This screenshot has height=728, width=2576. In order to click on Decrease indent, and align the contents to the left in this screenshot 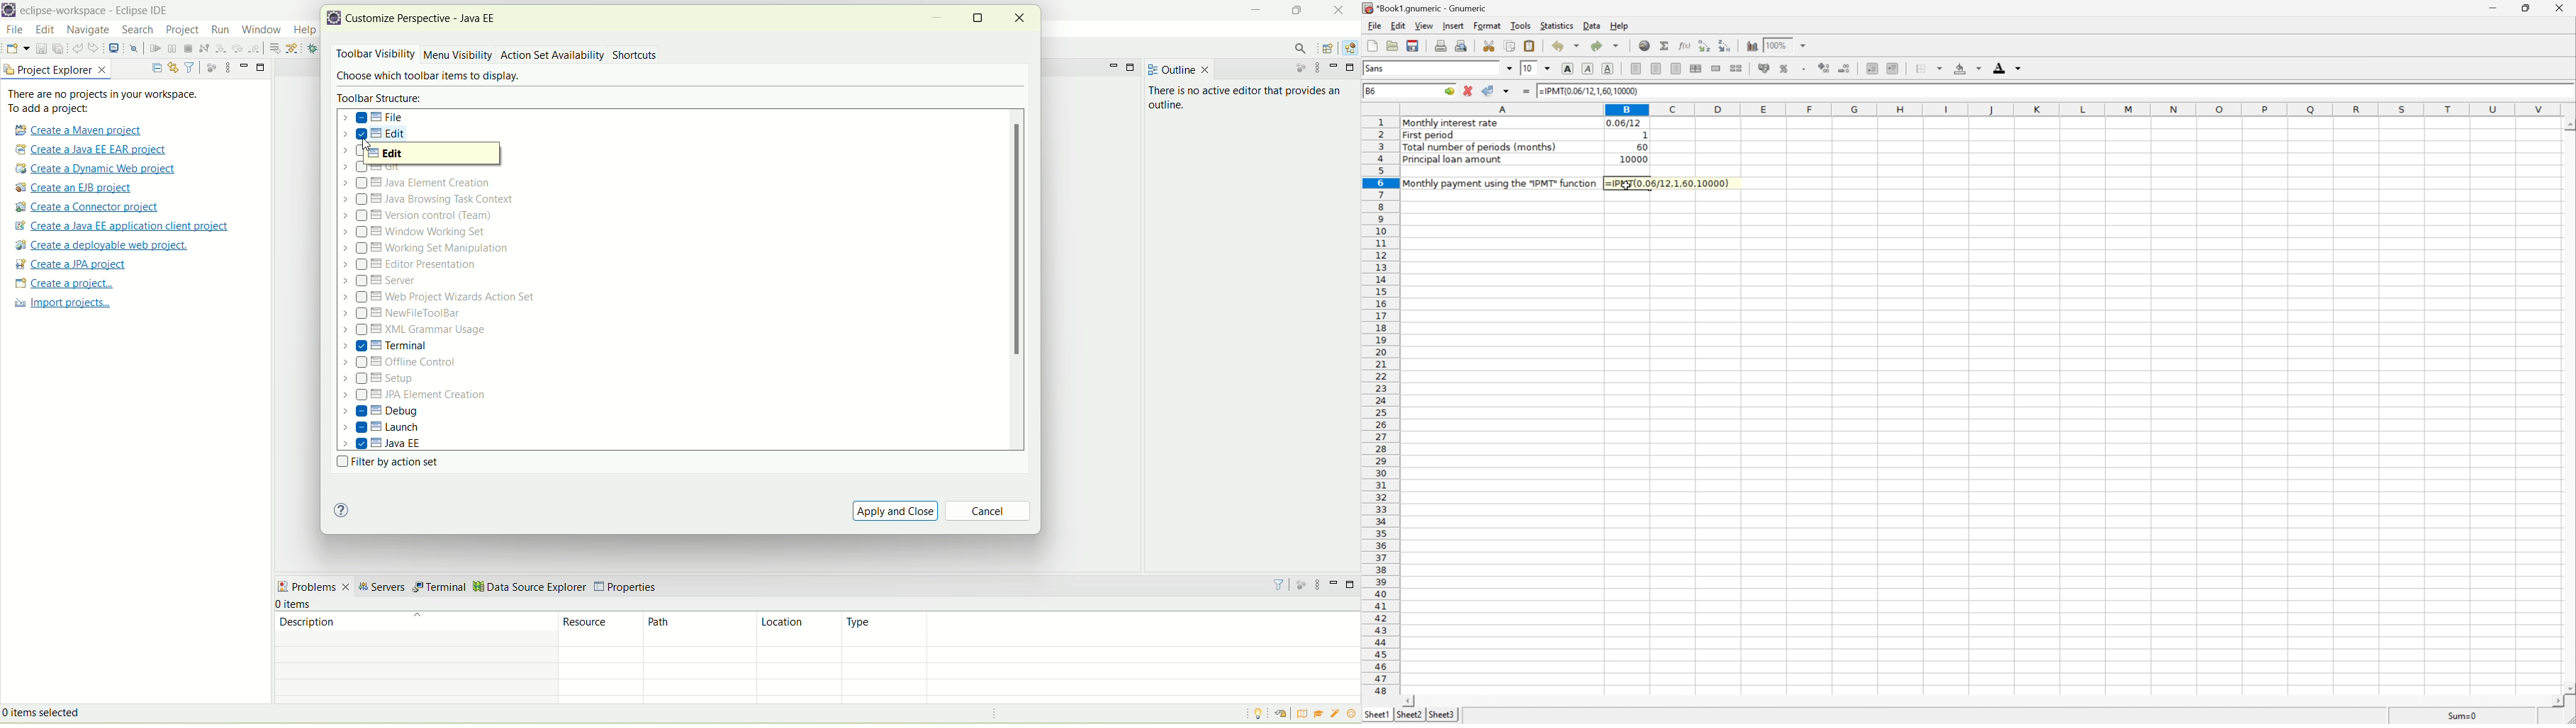, I will do `click(1871, 68)`.